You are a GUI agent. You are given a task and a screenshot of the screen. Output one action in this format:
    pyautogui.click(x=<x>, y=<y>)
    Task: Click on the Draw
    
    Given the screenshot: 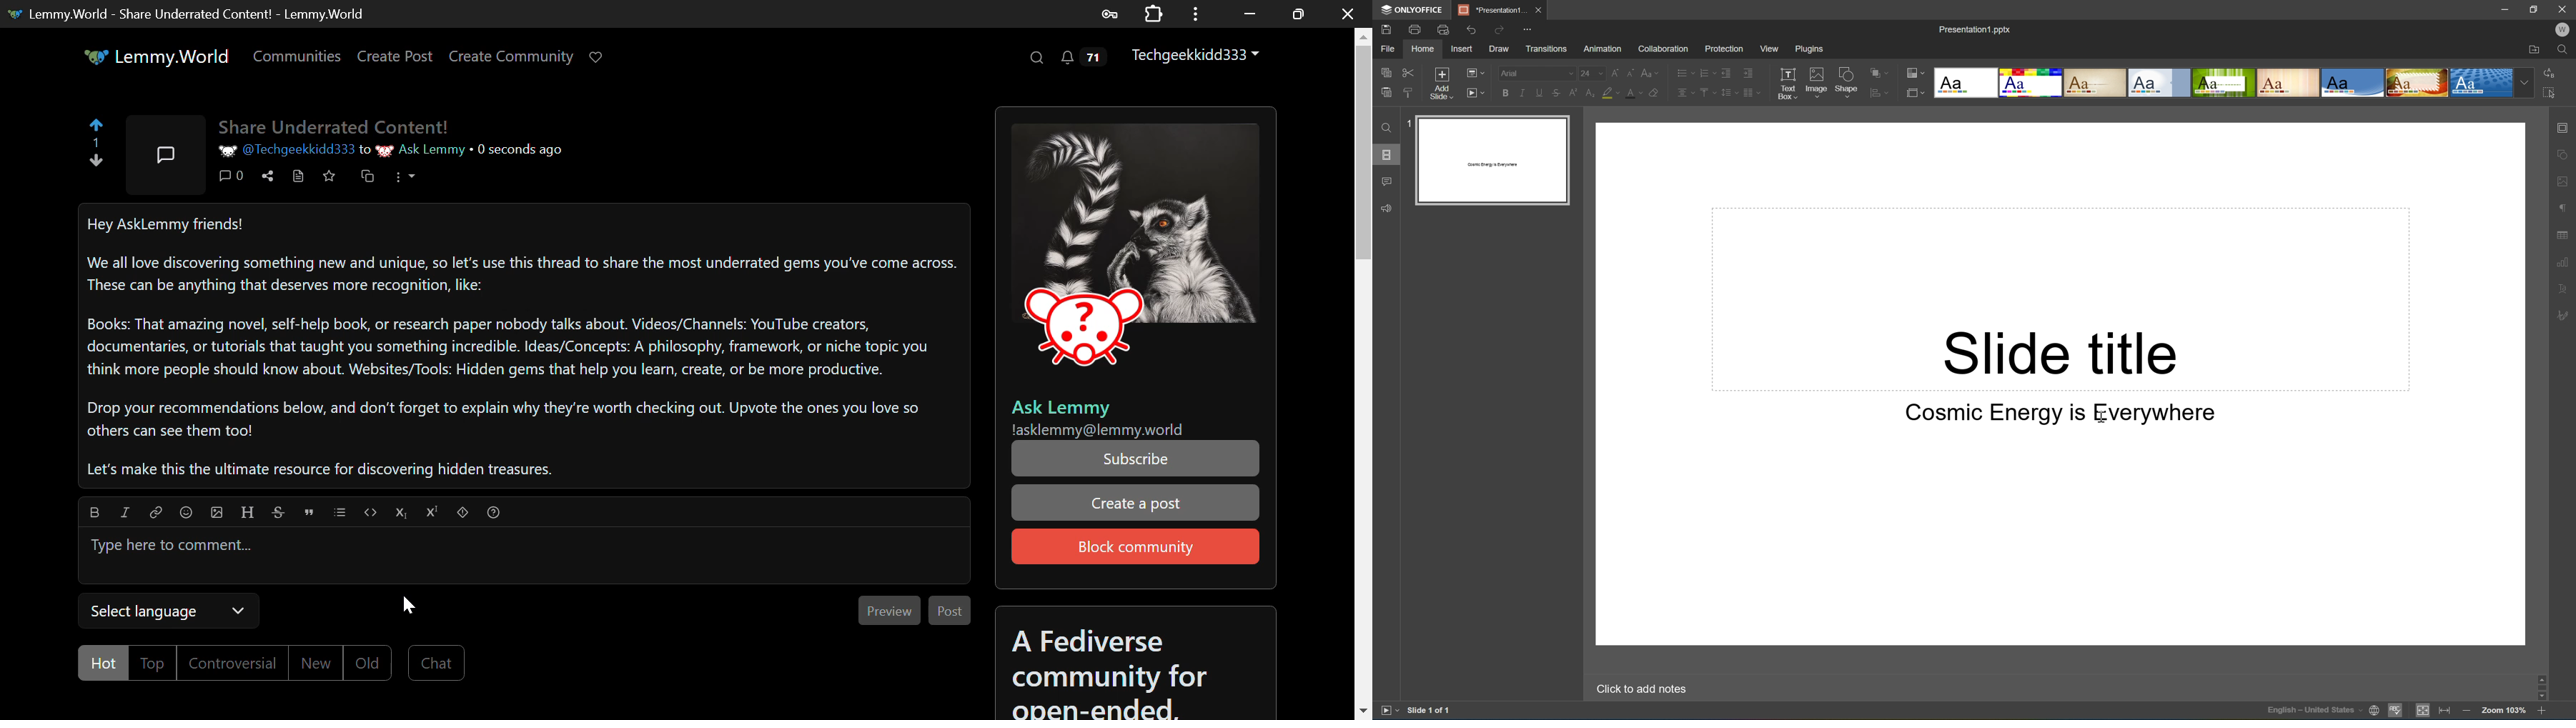 What is the action you would take?
    pyautogui.click(x=1499, y=48)
    